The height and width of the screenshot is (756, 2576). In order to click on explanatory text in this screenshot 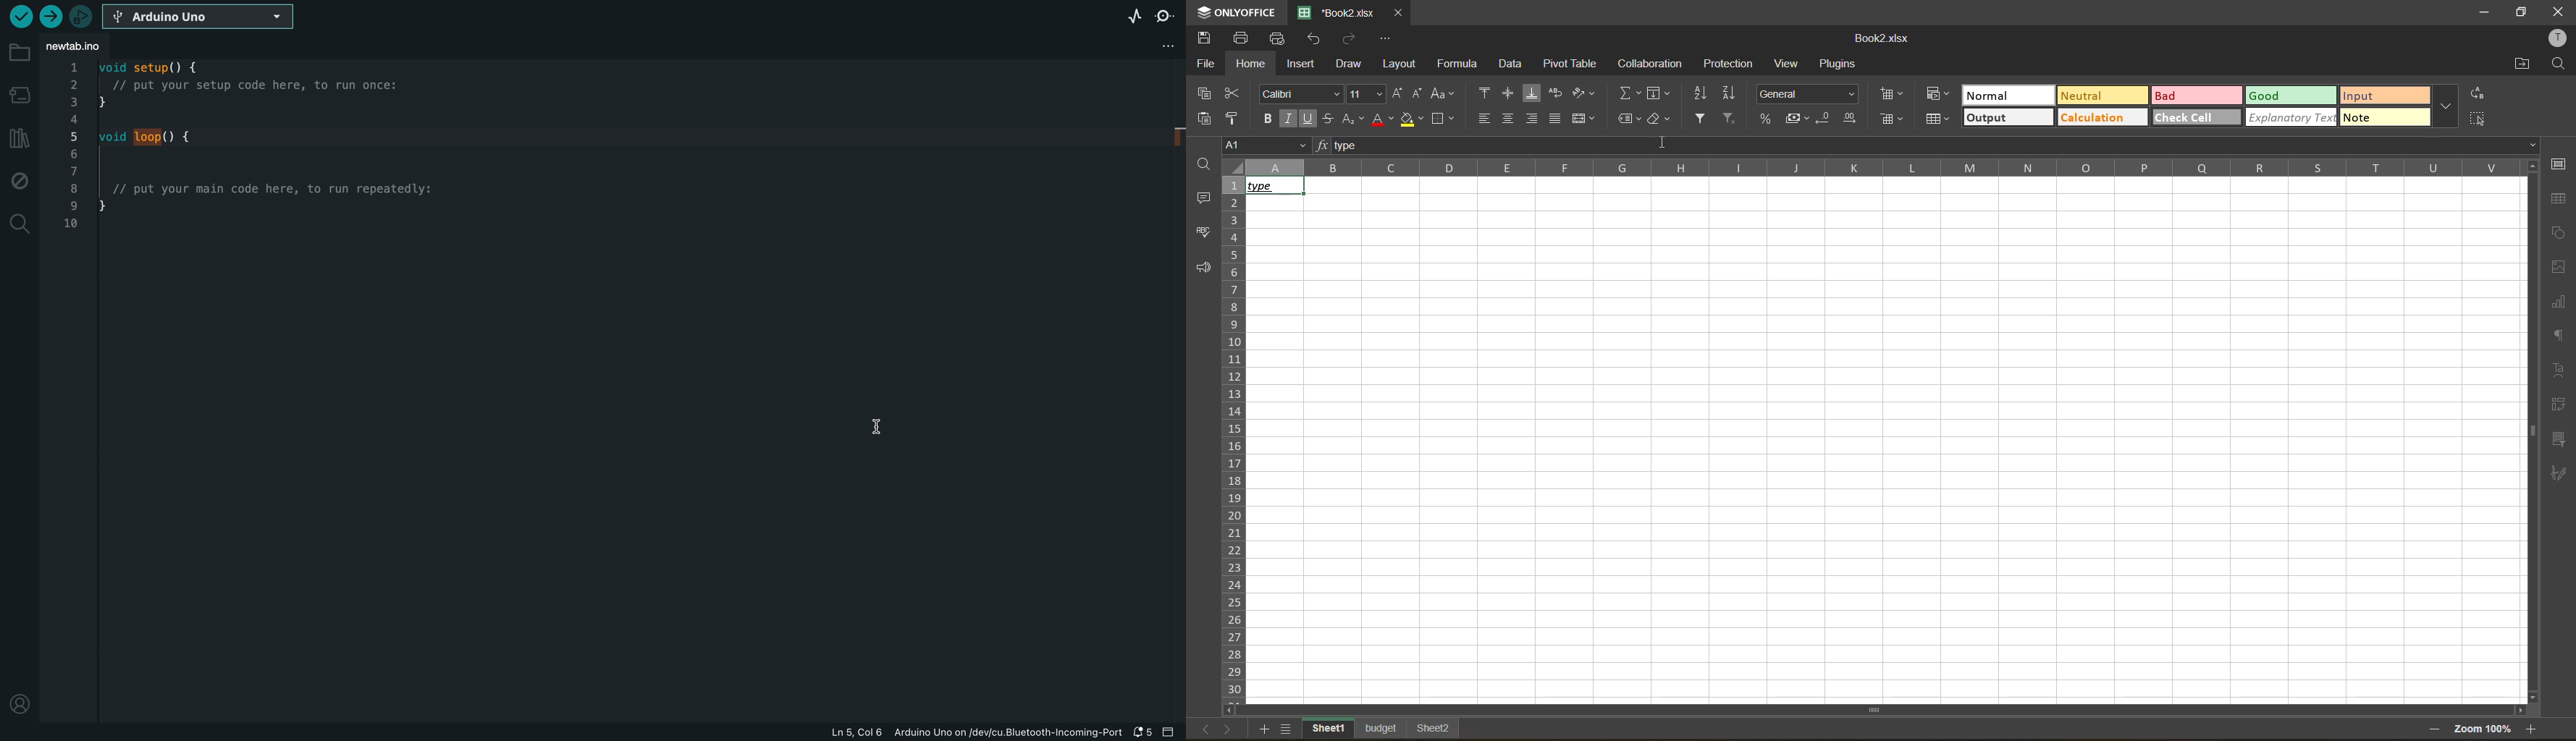, I will do `click(2293, 118)`.